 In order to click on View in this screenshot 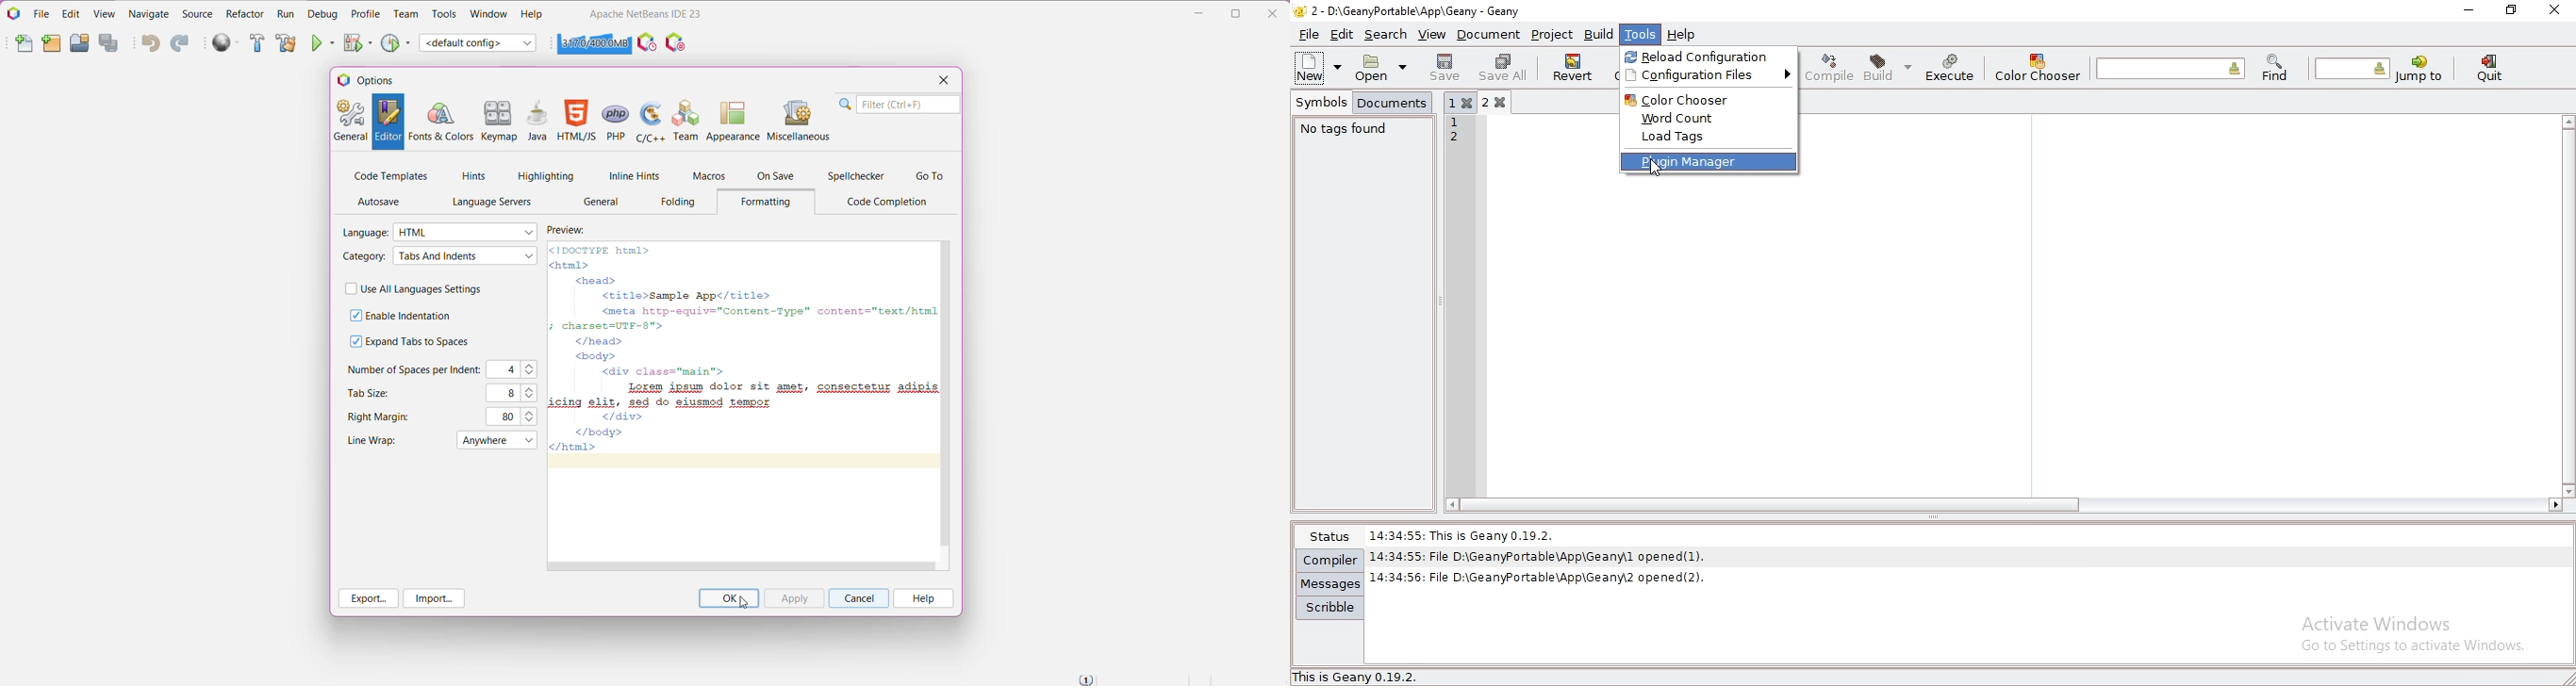, I will do `click(106, 13)`.